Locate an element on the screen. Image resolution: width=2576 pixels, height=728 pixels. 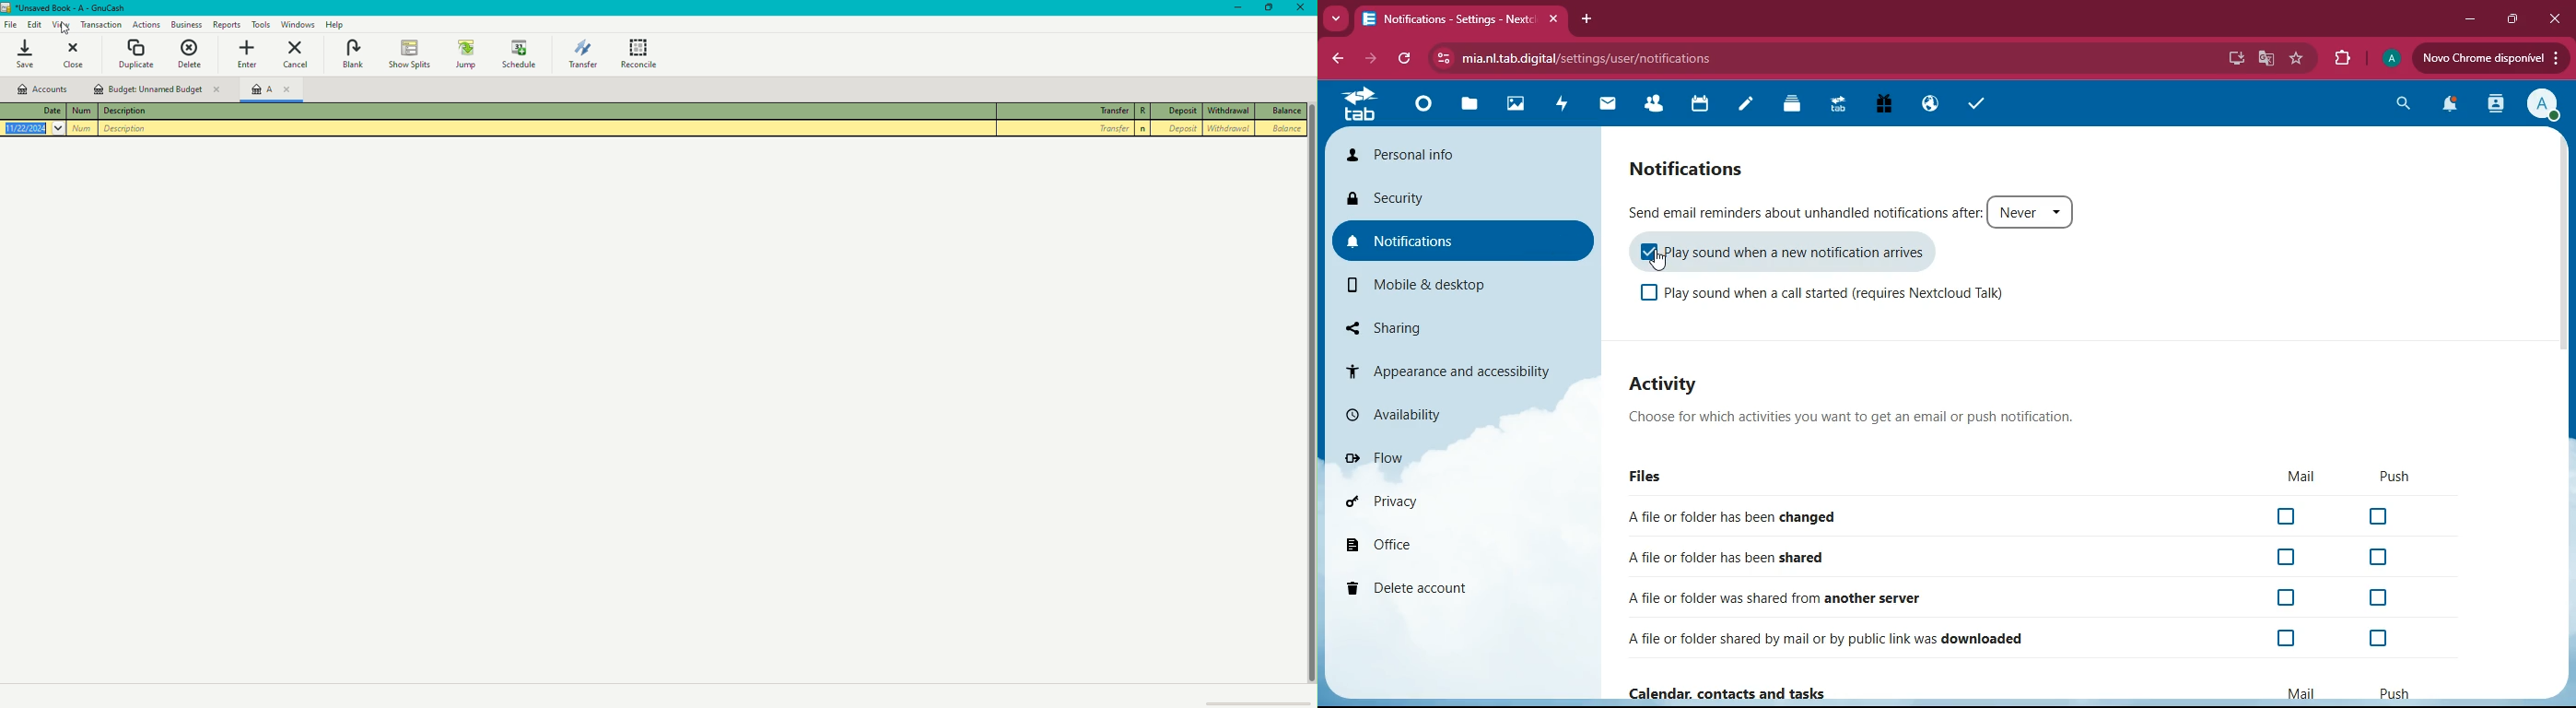
Calendar, contacts and tasks is located at coordinates (1744, 693).